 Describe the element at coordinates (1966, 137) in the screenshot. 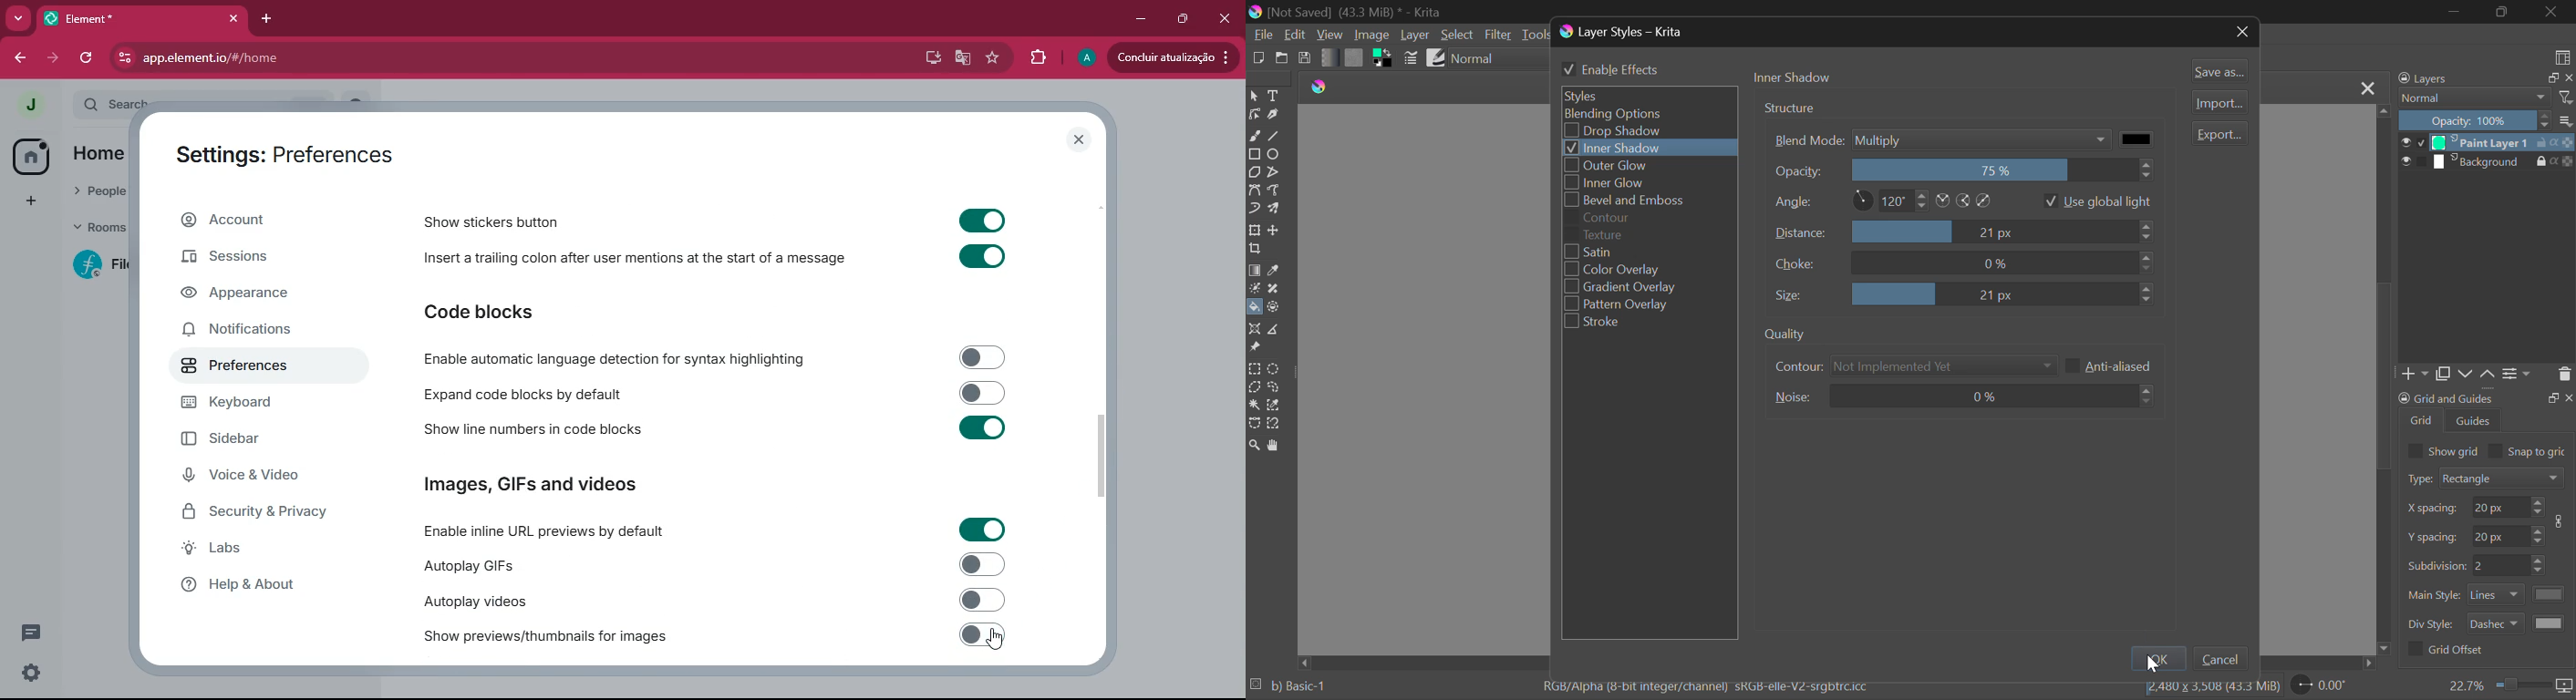

I see `Blend Mode Multiply Selected` at that location.